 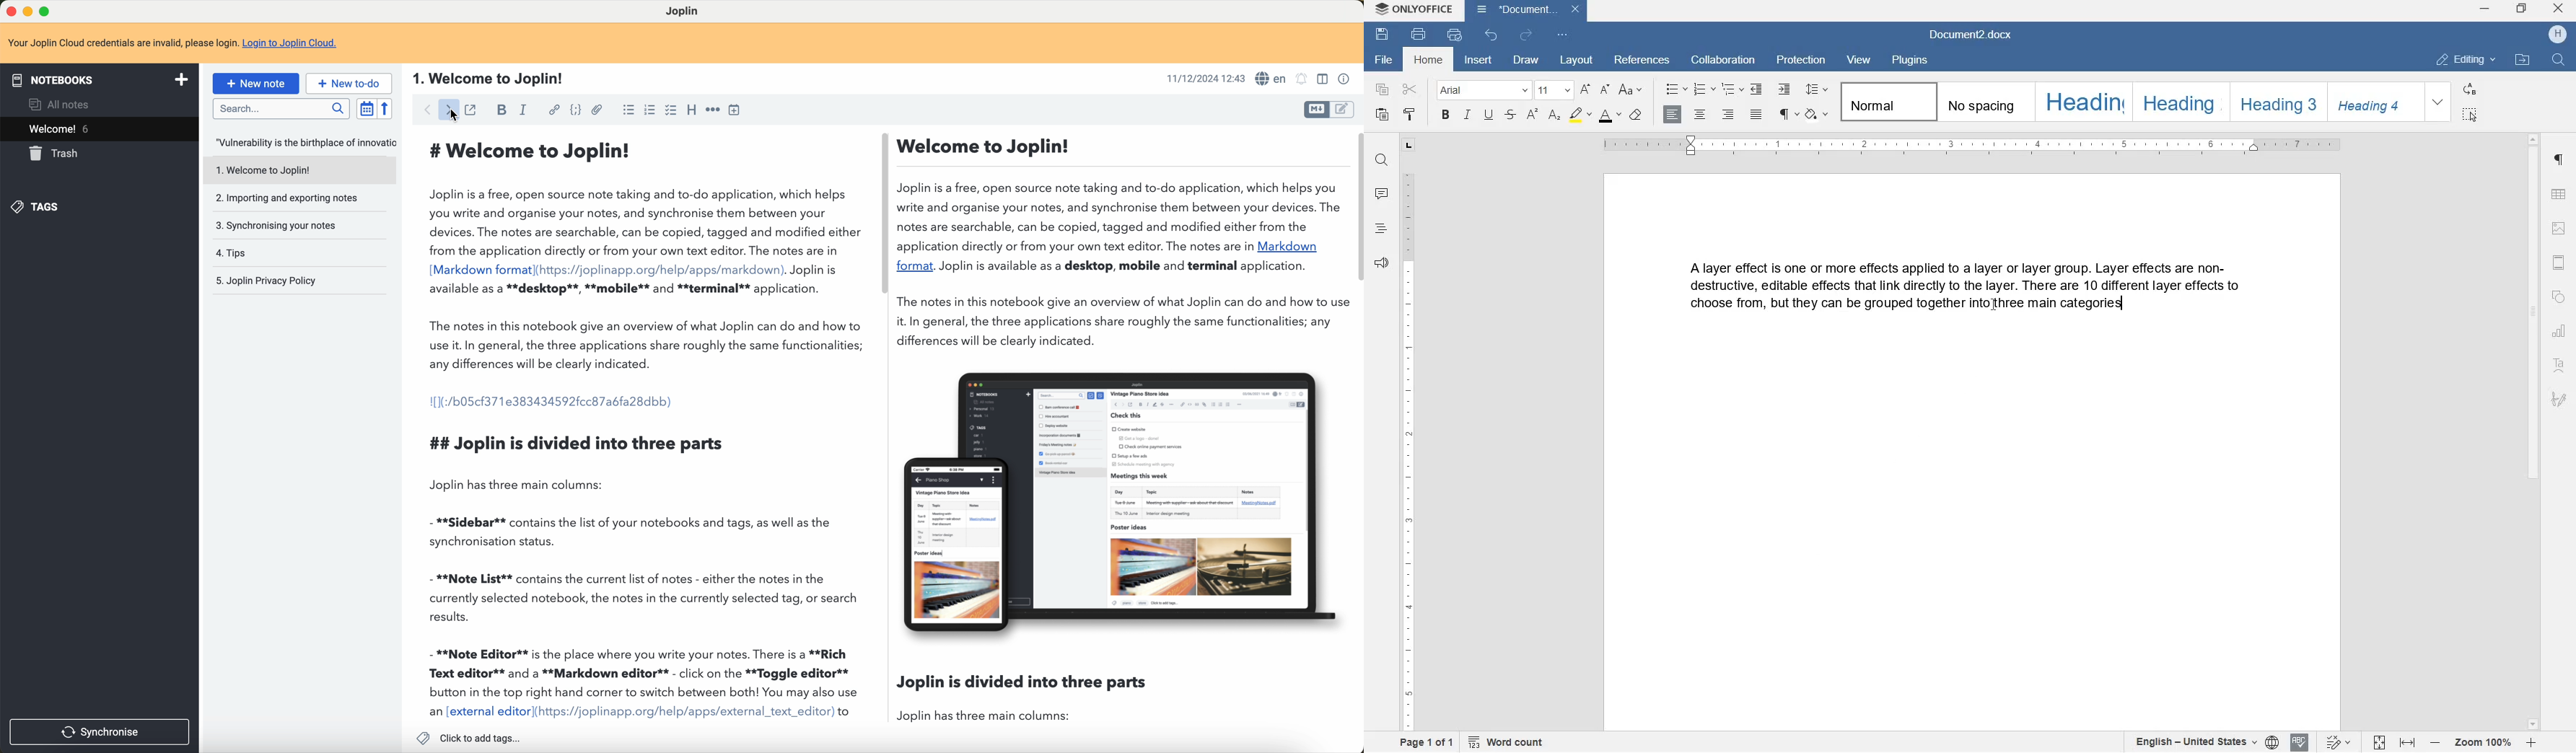 What do you see at coordinates (298, 142) in the screenshot?
I see `note opened` at bounding box center [298, 142].